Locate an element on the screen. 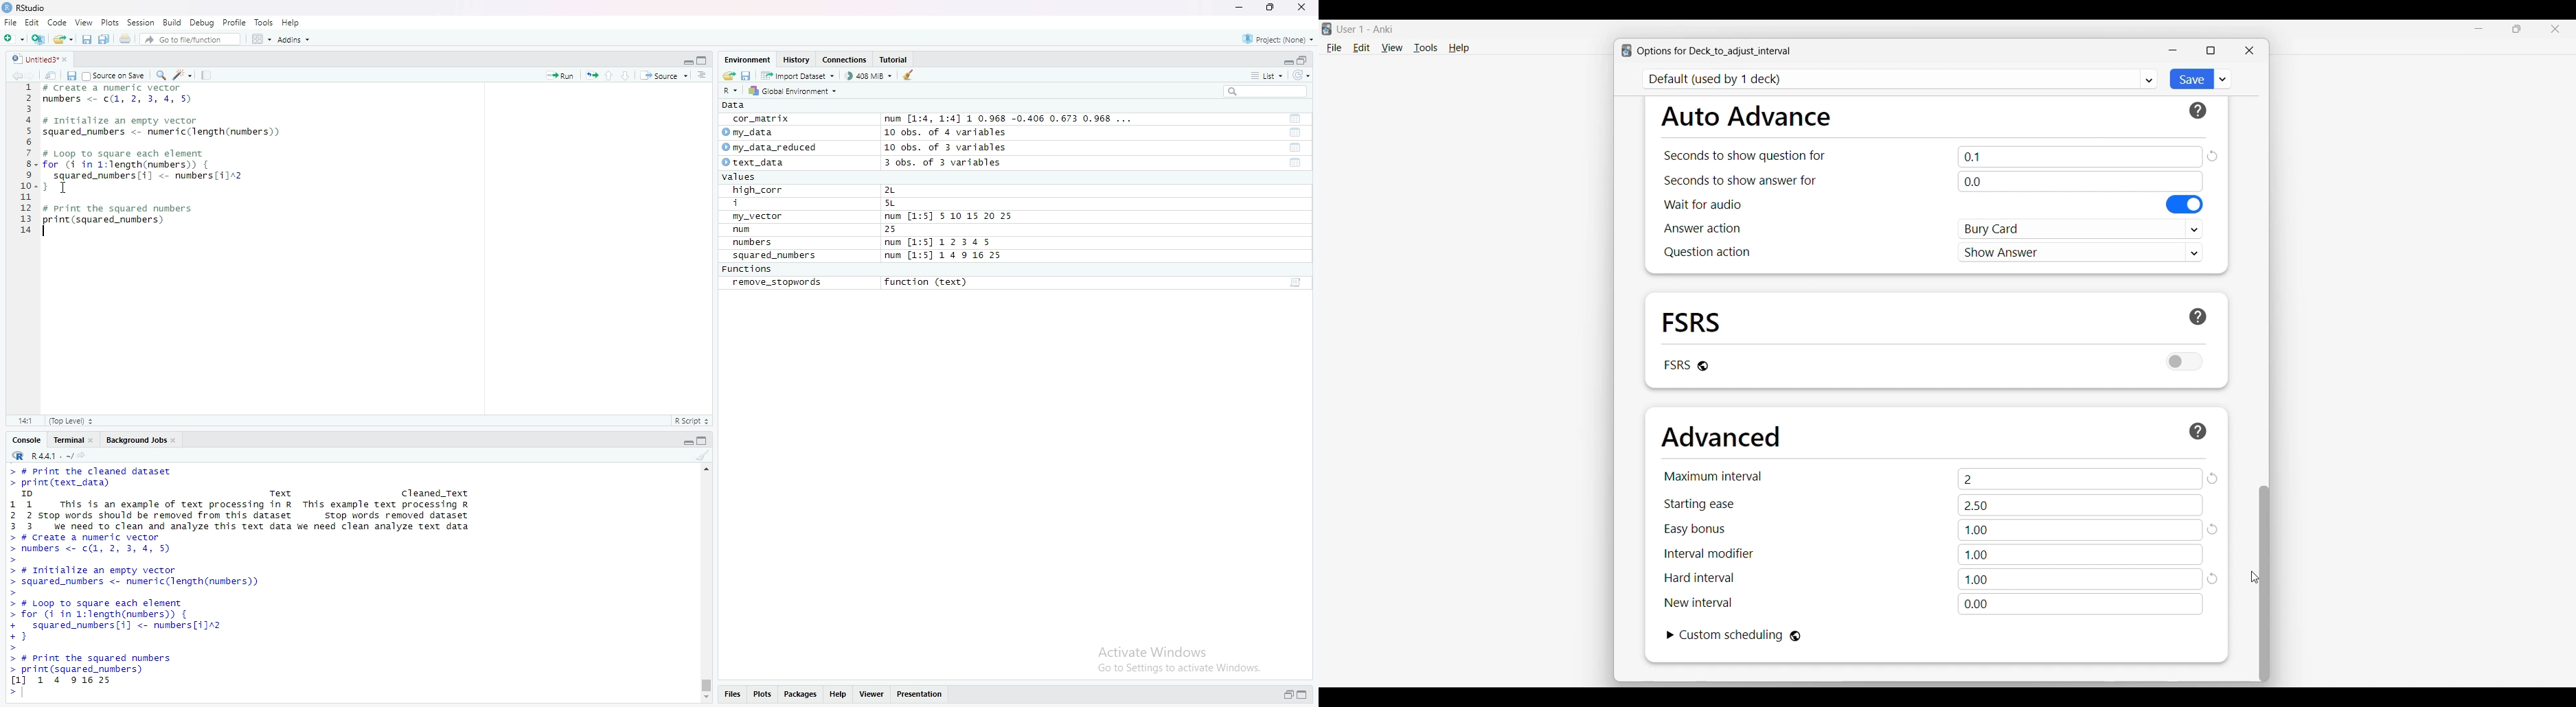 The height and width of the screenshot is (728, 2576). high_corr is located at coordinates (759, 190).